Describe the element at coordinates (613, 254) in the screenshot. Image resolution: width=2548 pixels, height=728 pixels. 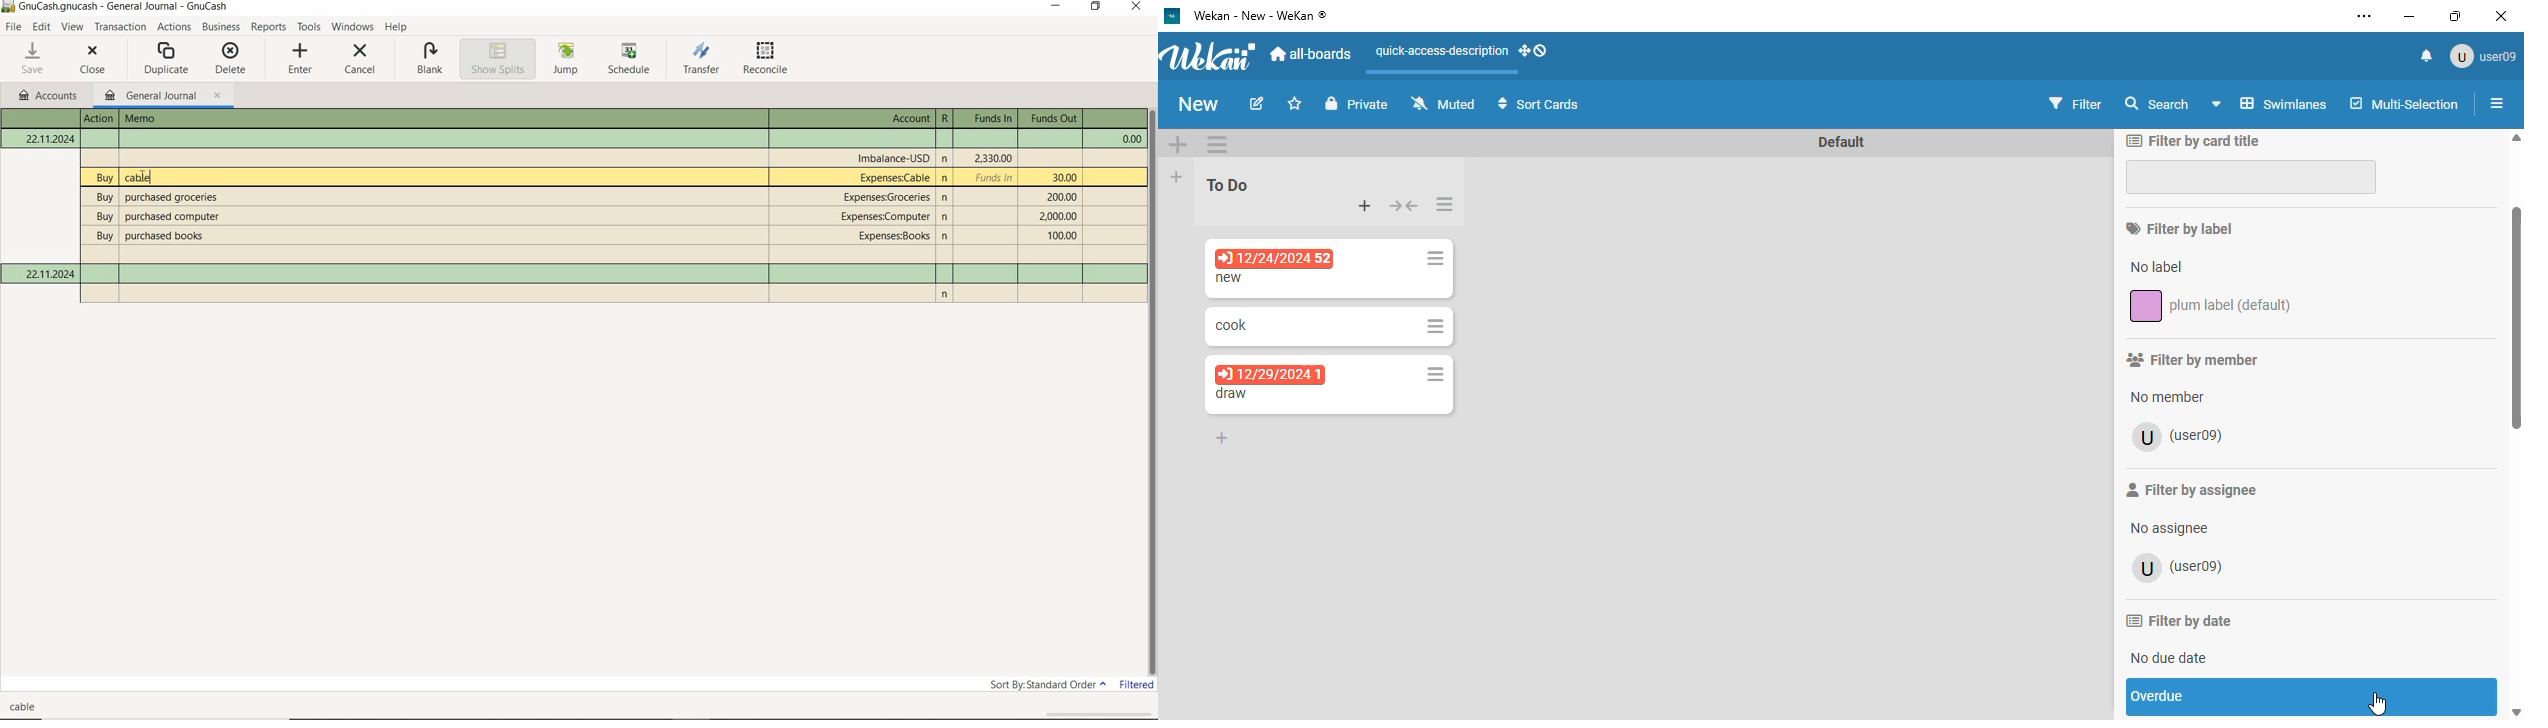
I see `Text` at that location.